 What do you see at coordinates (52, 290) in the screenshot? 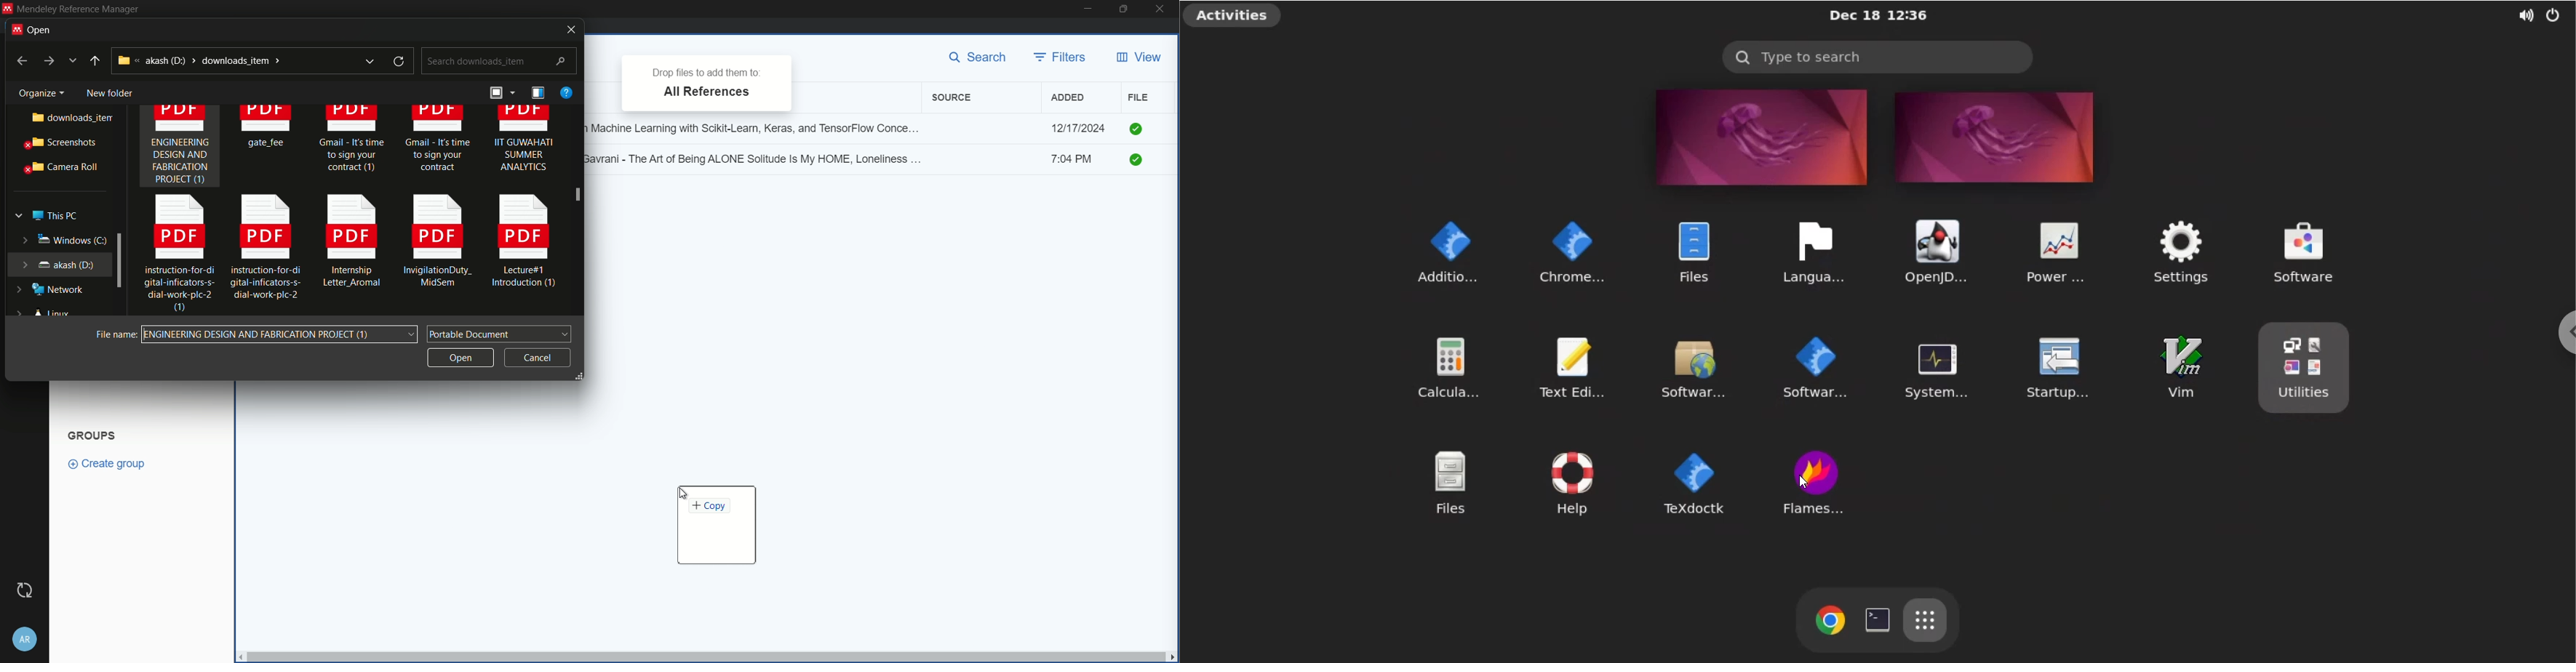
I see `network` at bounding box center [52, 290].